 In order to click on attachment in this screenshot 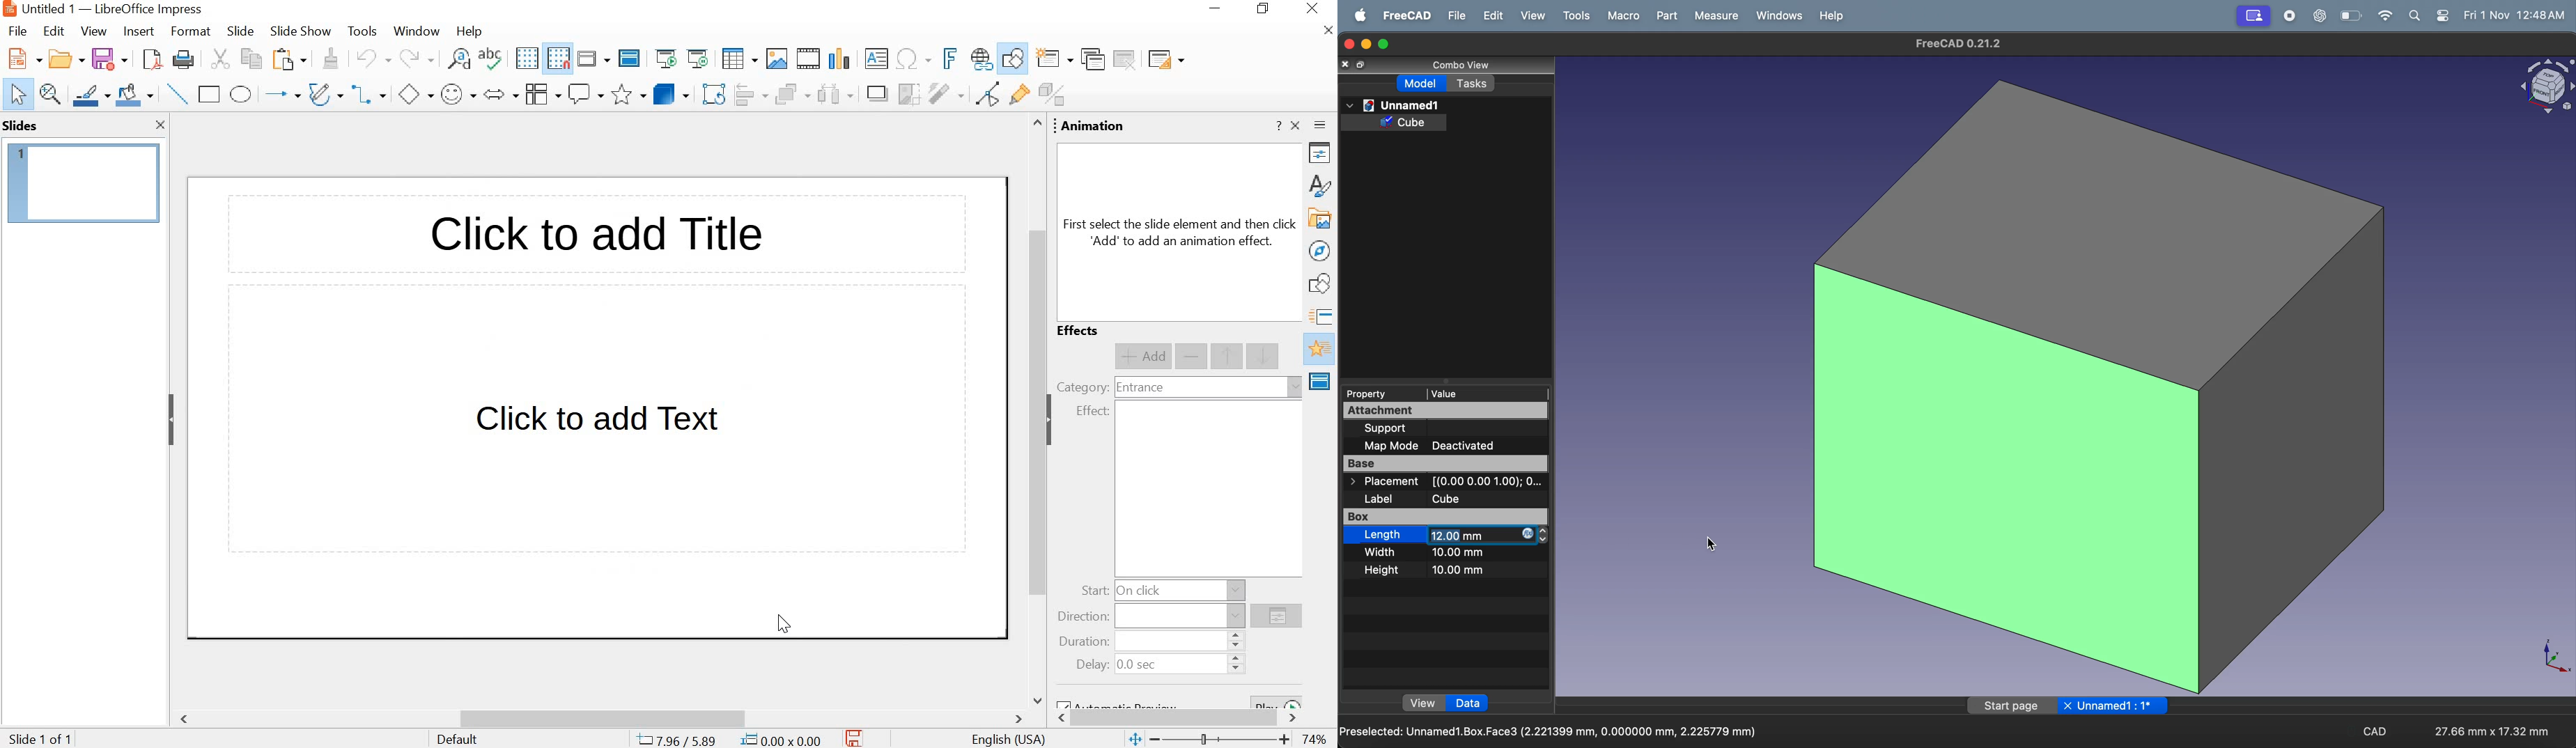, I will do `click(1439, 410)`.